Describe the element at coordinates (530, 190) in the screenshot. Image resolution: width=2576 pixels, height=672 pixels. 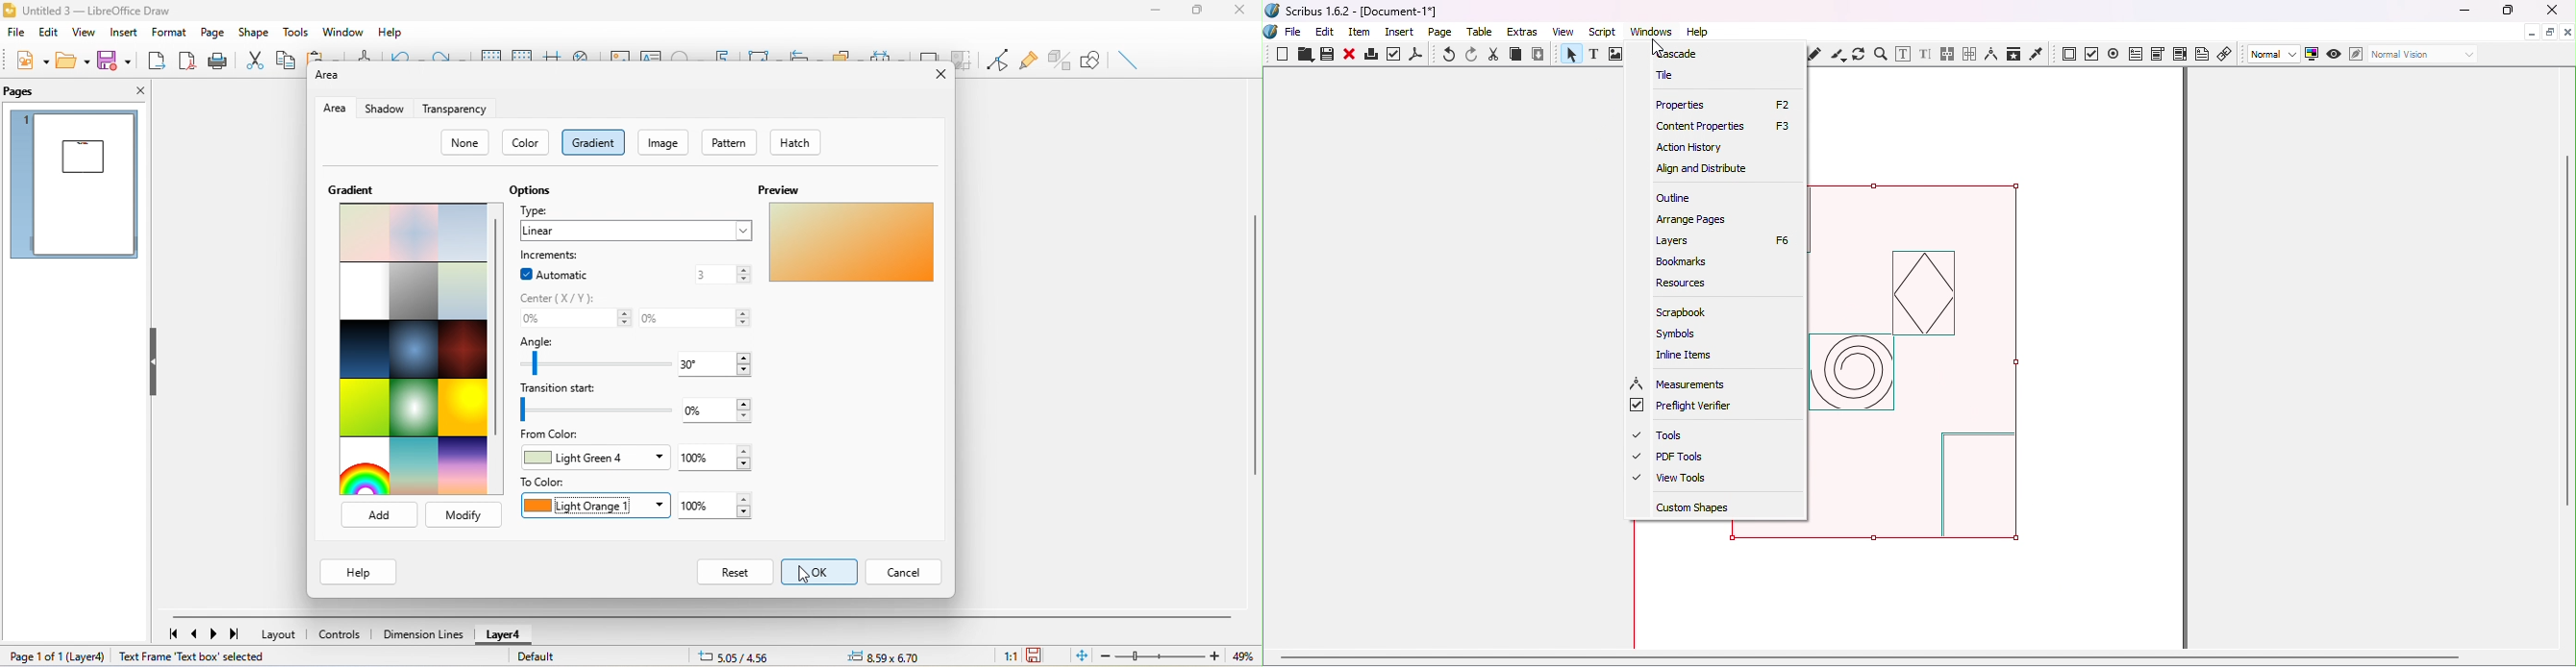
I see `options` at that location.